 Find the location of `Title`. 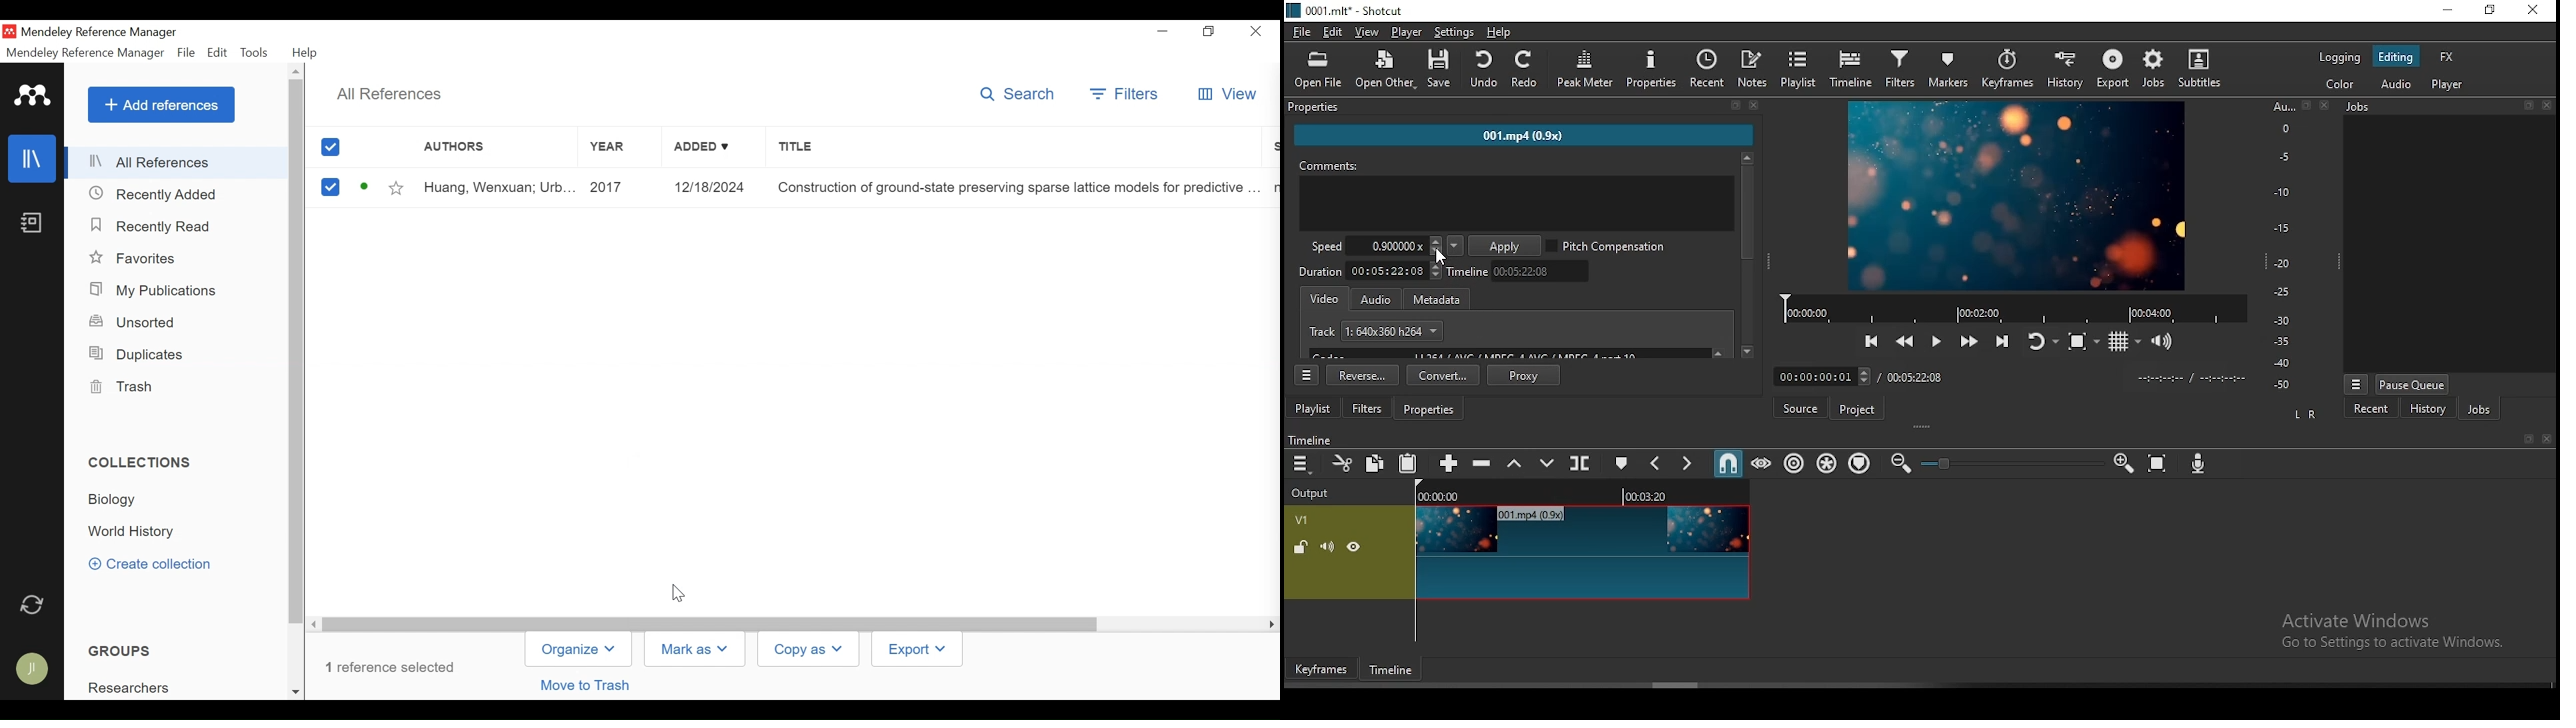

Title is located at coordinates (1018, 188).